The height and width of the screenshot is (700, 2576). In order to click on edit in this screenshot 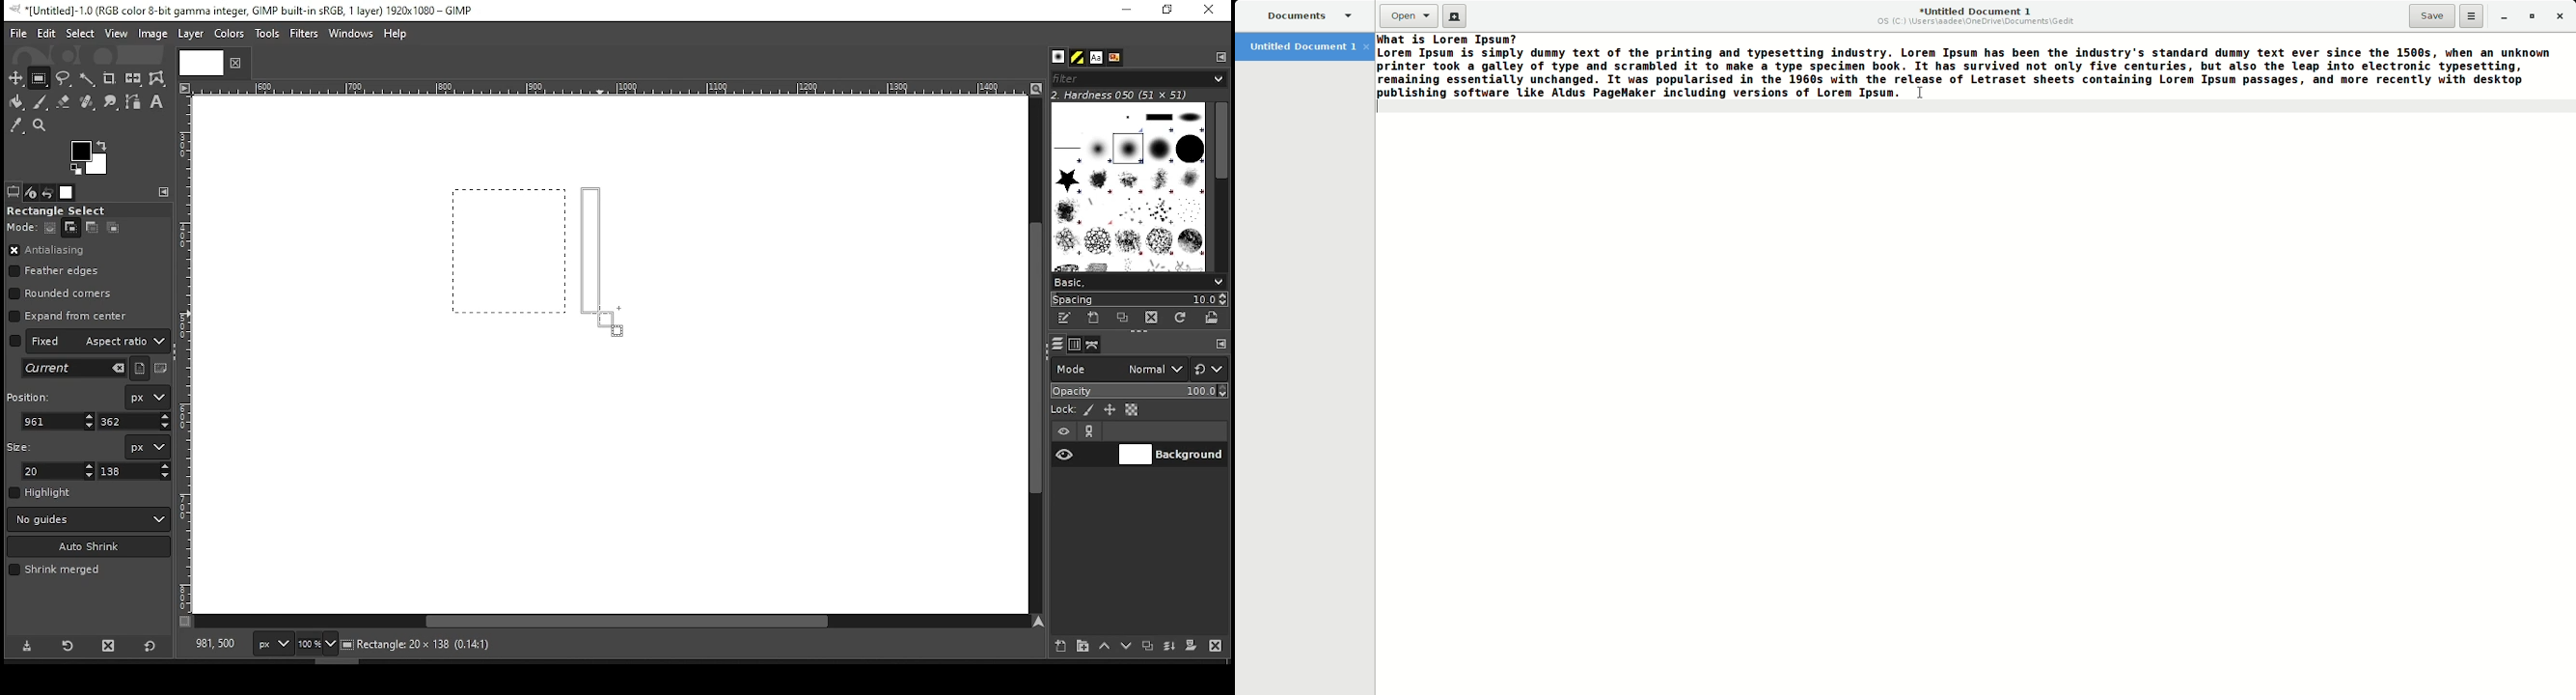, I will do `click(46, 33)`.